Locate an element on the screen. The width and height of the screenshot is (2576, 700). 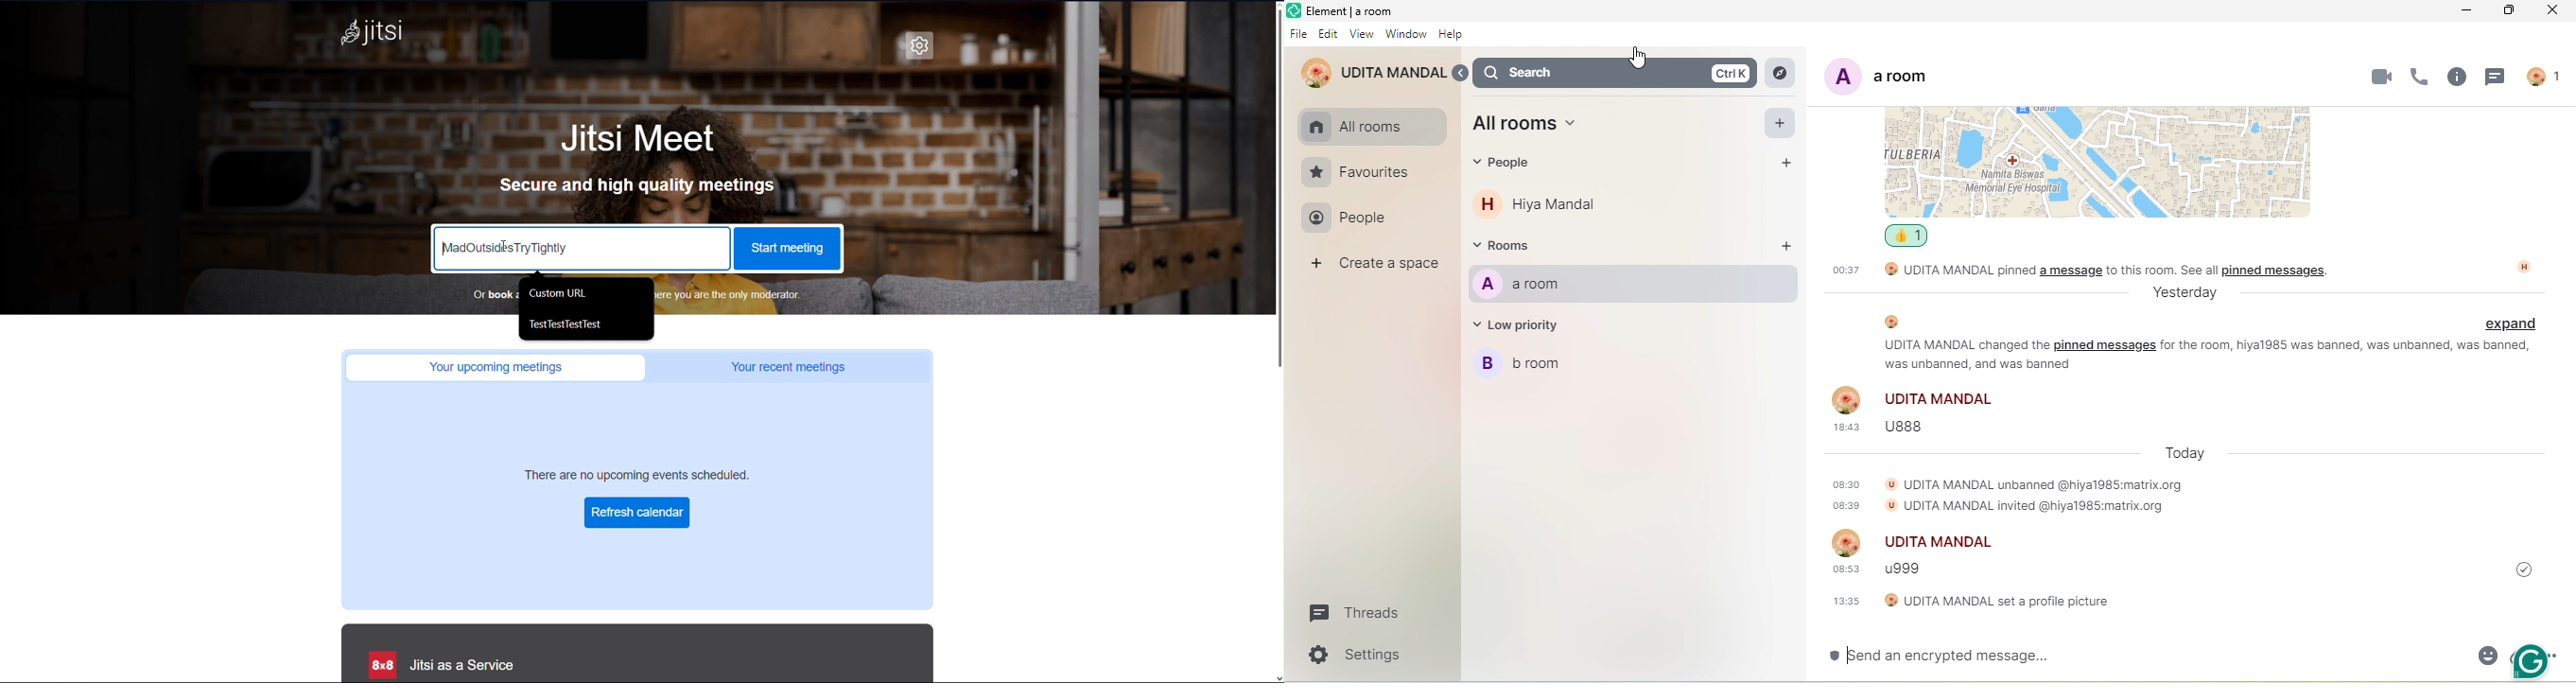
Location is located at coordinates (1778, 72).